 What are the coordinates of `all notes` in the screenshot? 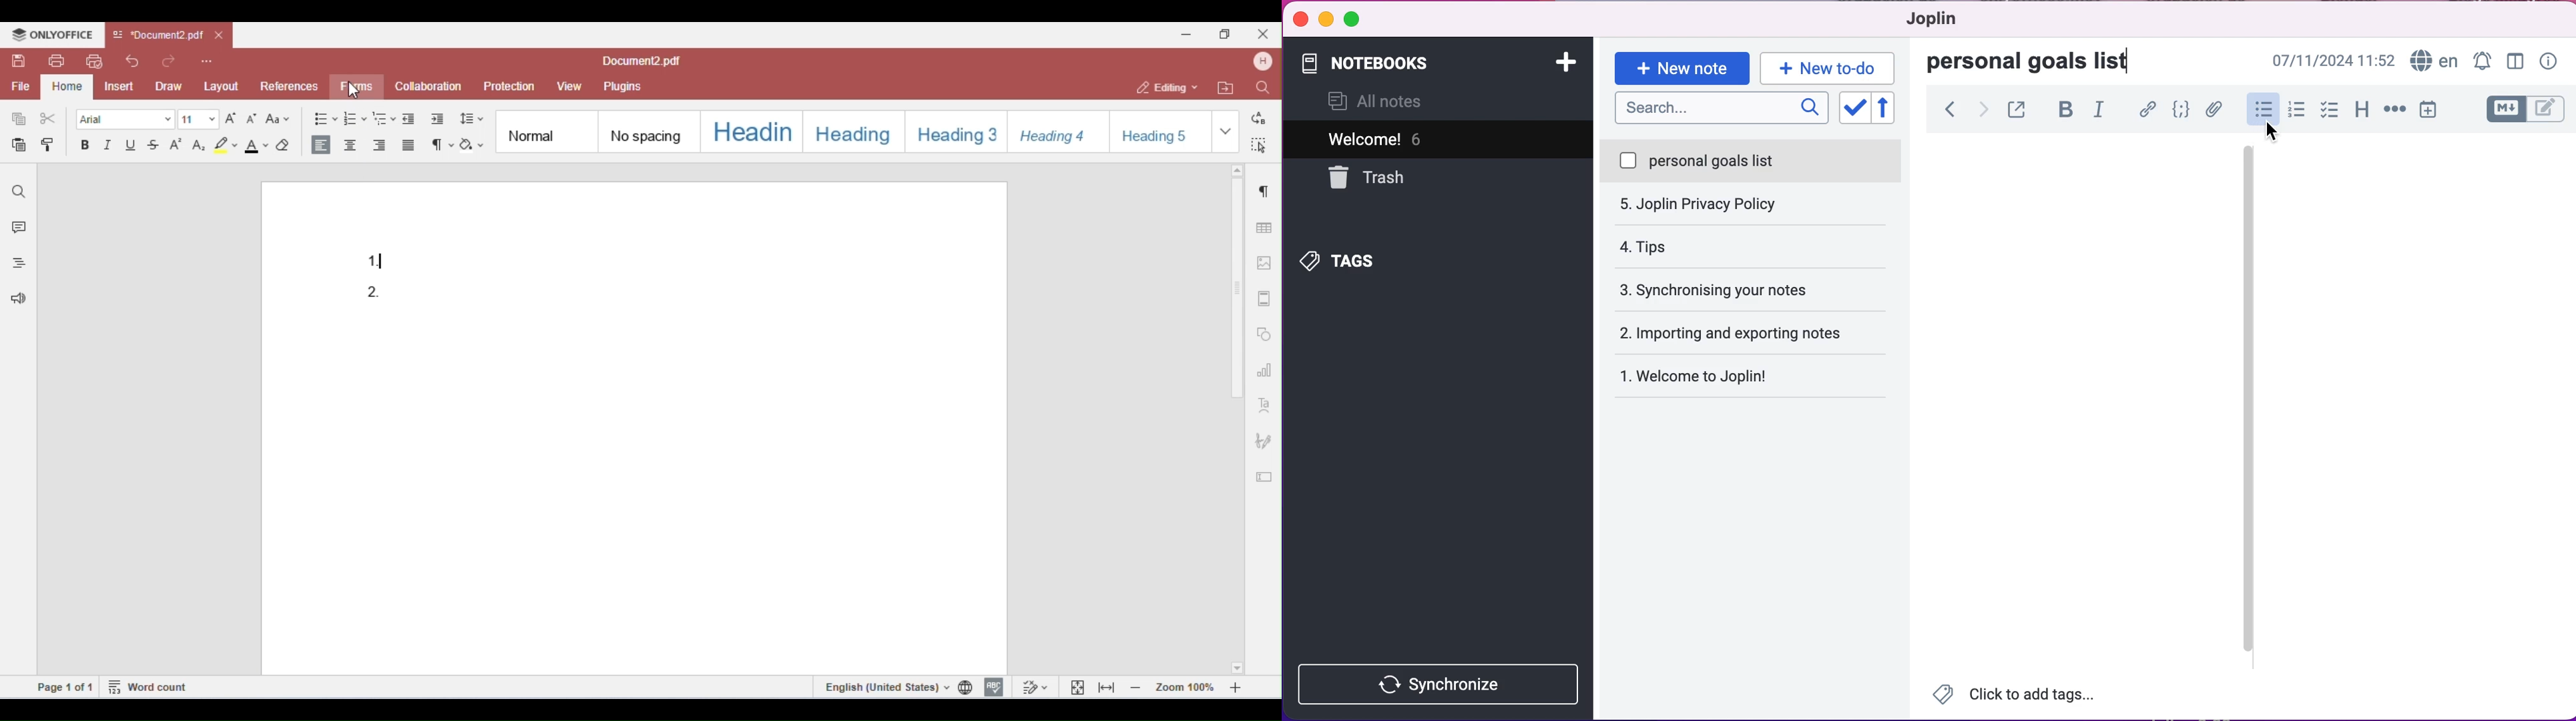 It's located at (1383, 103).